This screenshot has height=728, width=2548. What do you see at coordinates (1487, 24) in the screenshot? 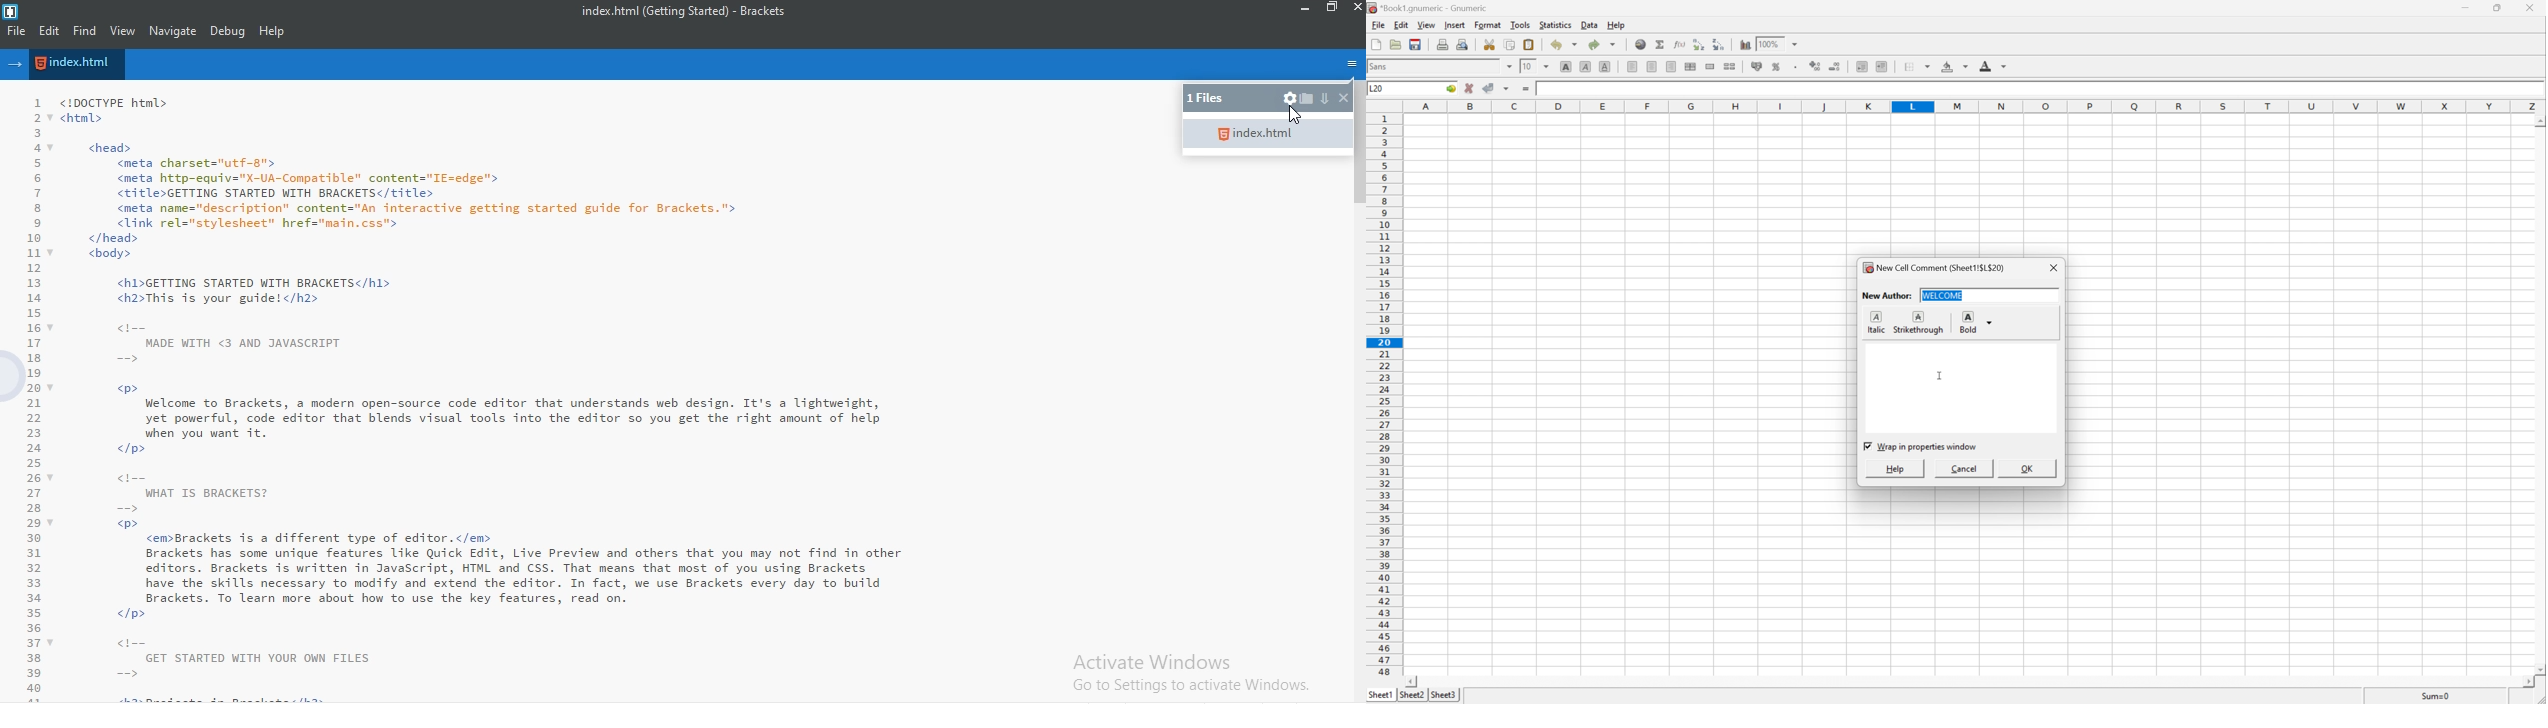
I see `Format` at bounding box center [1487, 24].